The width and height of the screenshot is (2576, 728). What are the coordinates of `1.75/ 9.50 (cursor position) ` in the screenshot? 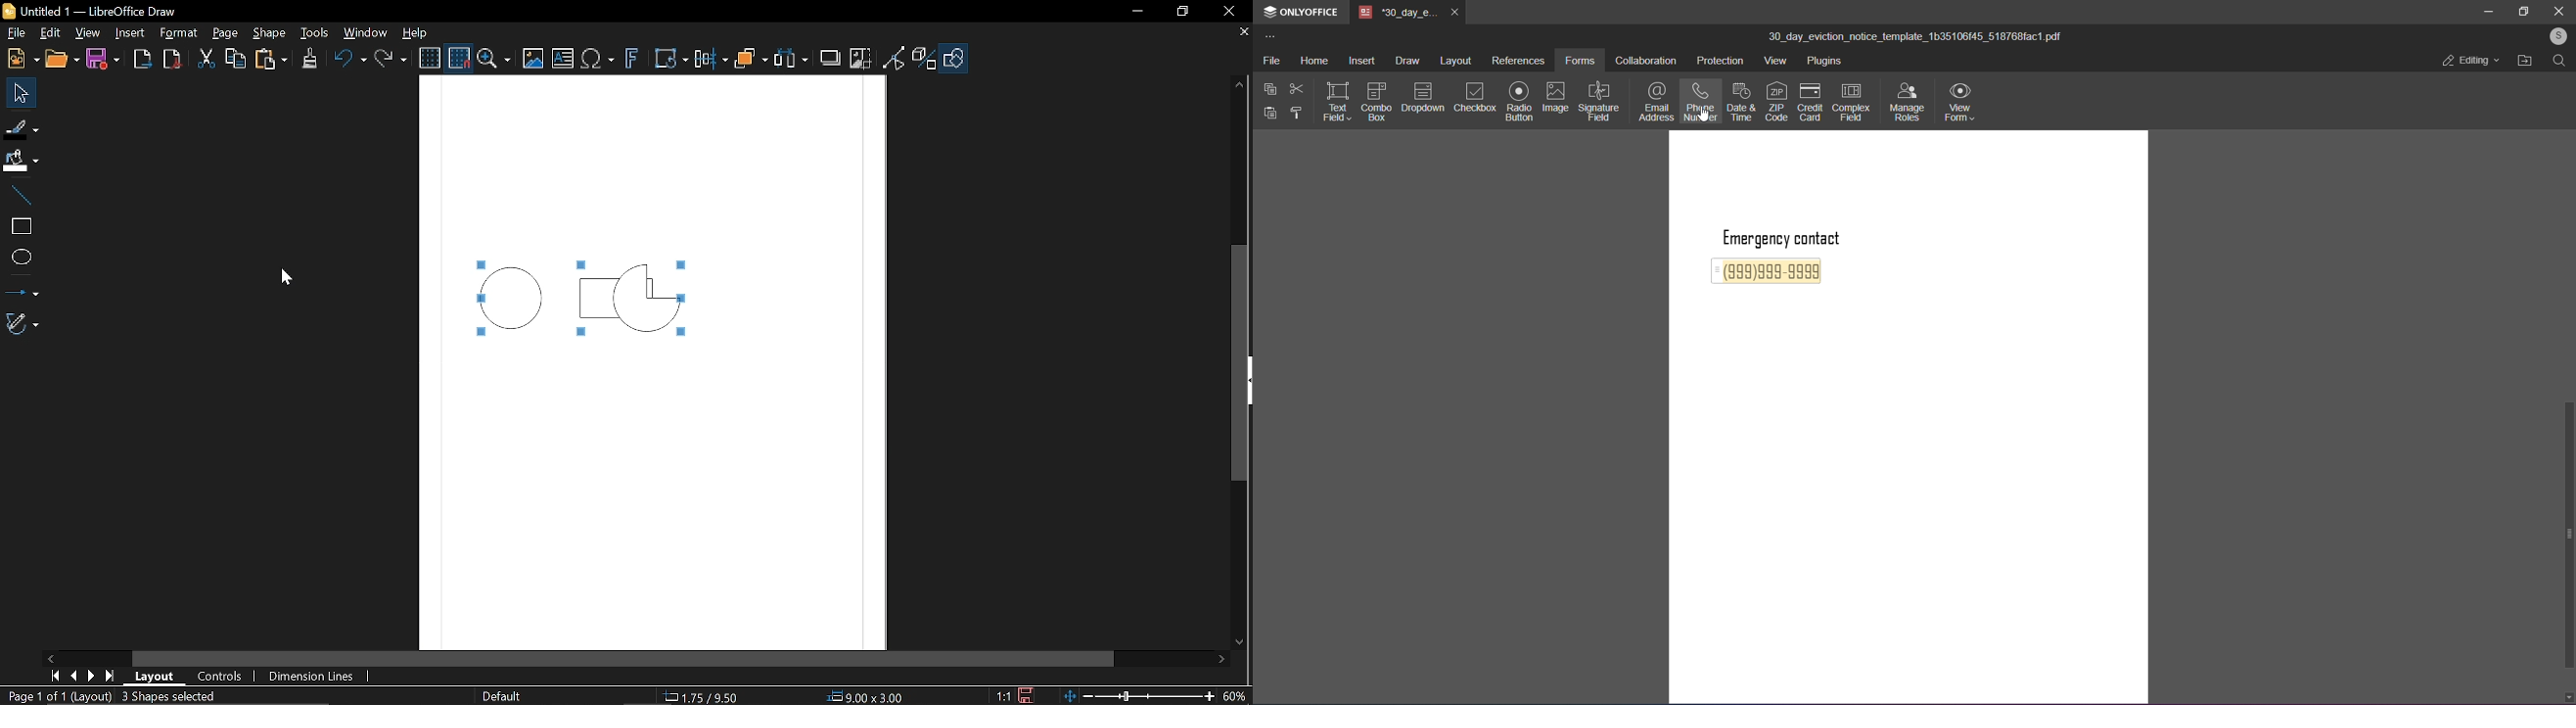 It's located at (702, 696).